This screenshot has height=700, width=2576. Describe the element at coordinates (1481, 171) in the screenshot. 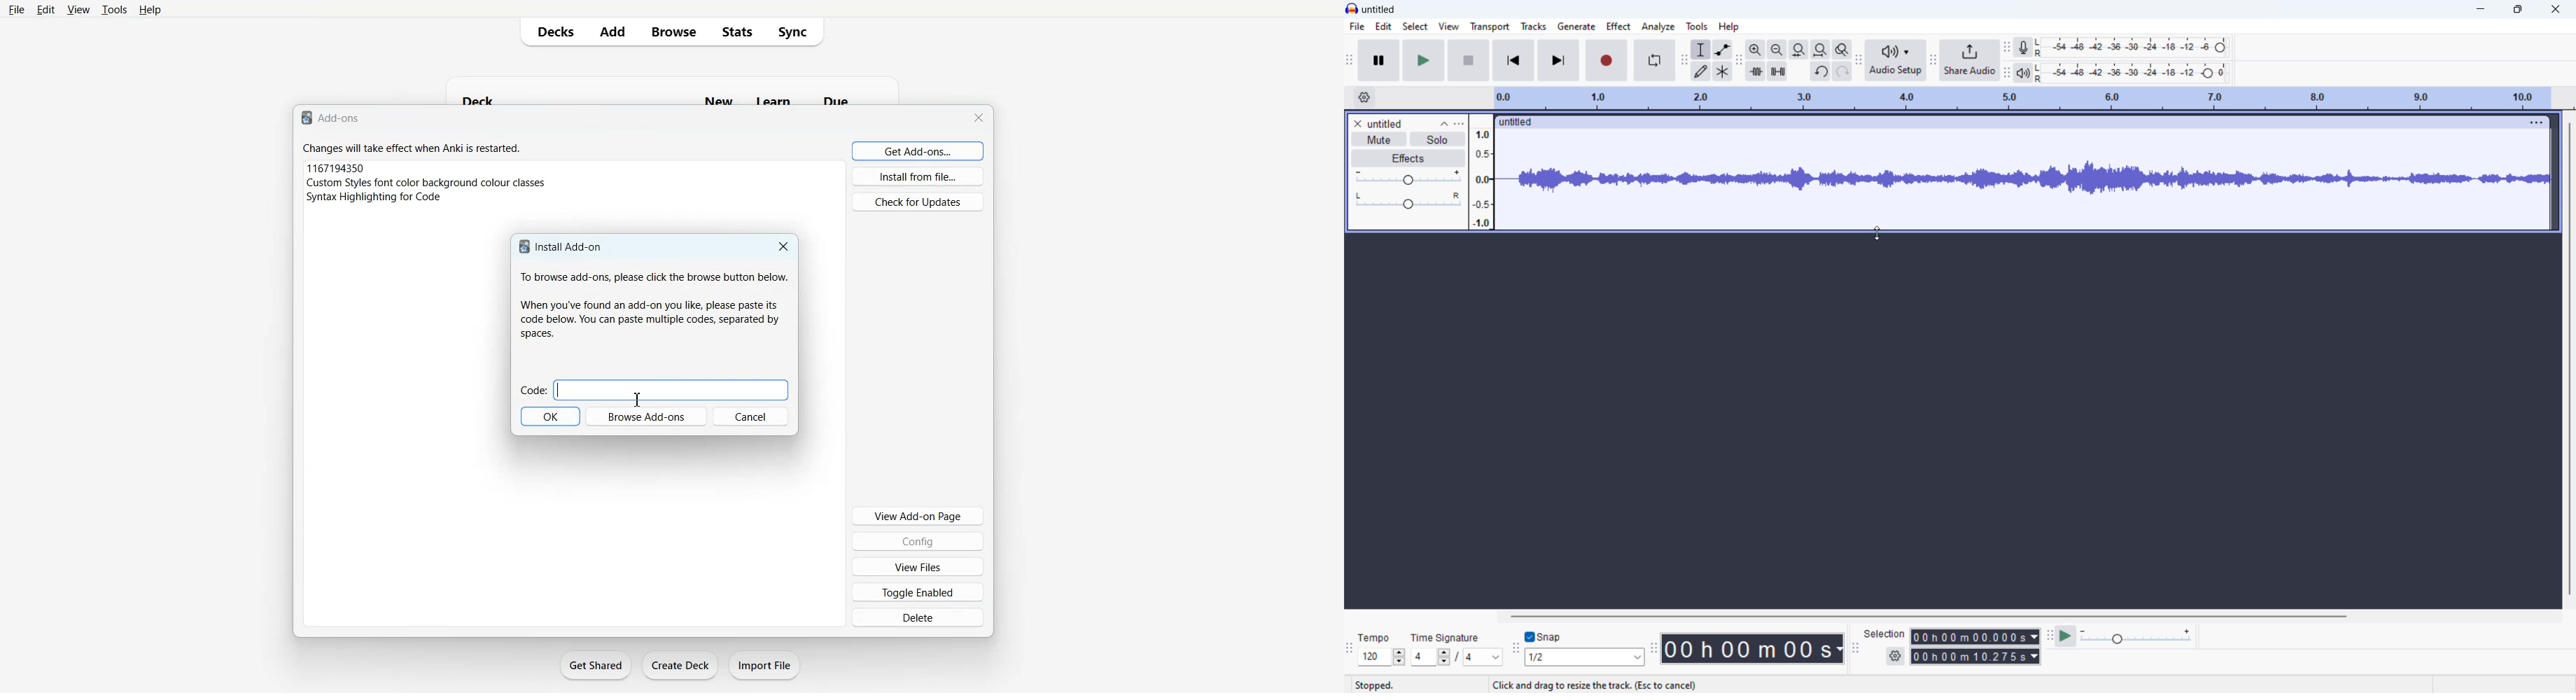

I see `amplitude` at that location.